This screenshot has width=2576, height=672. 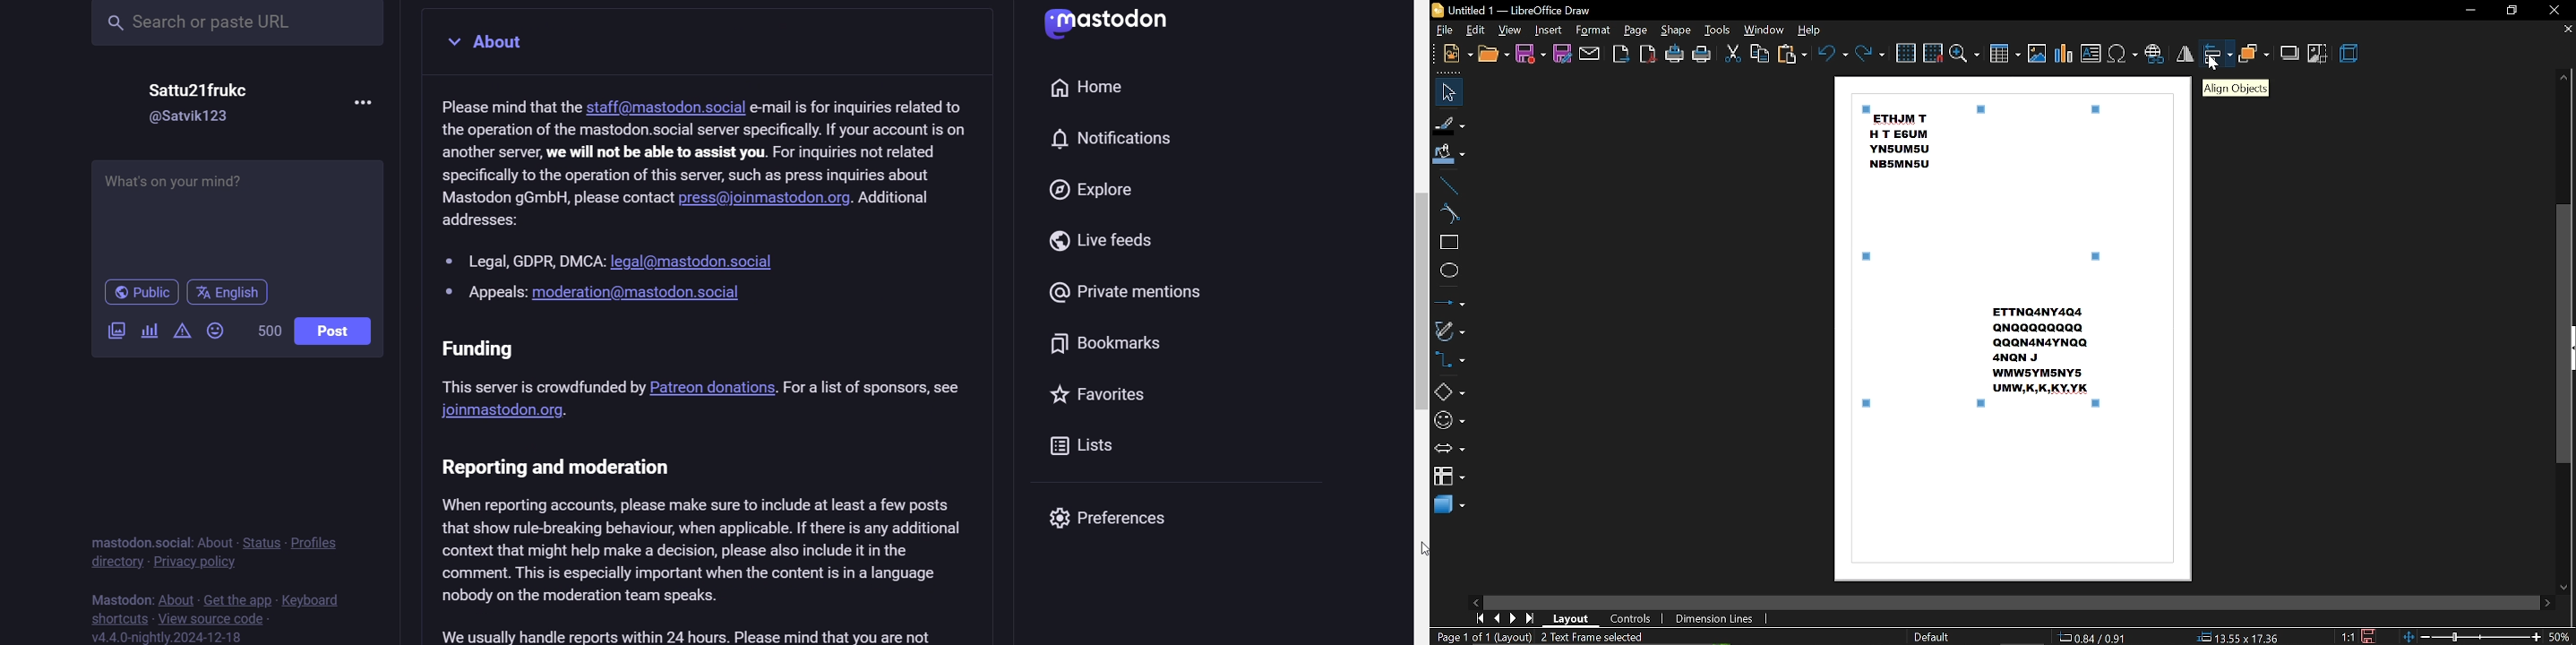 I want to click on undo, so click(x=1831, y=53).